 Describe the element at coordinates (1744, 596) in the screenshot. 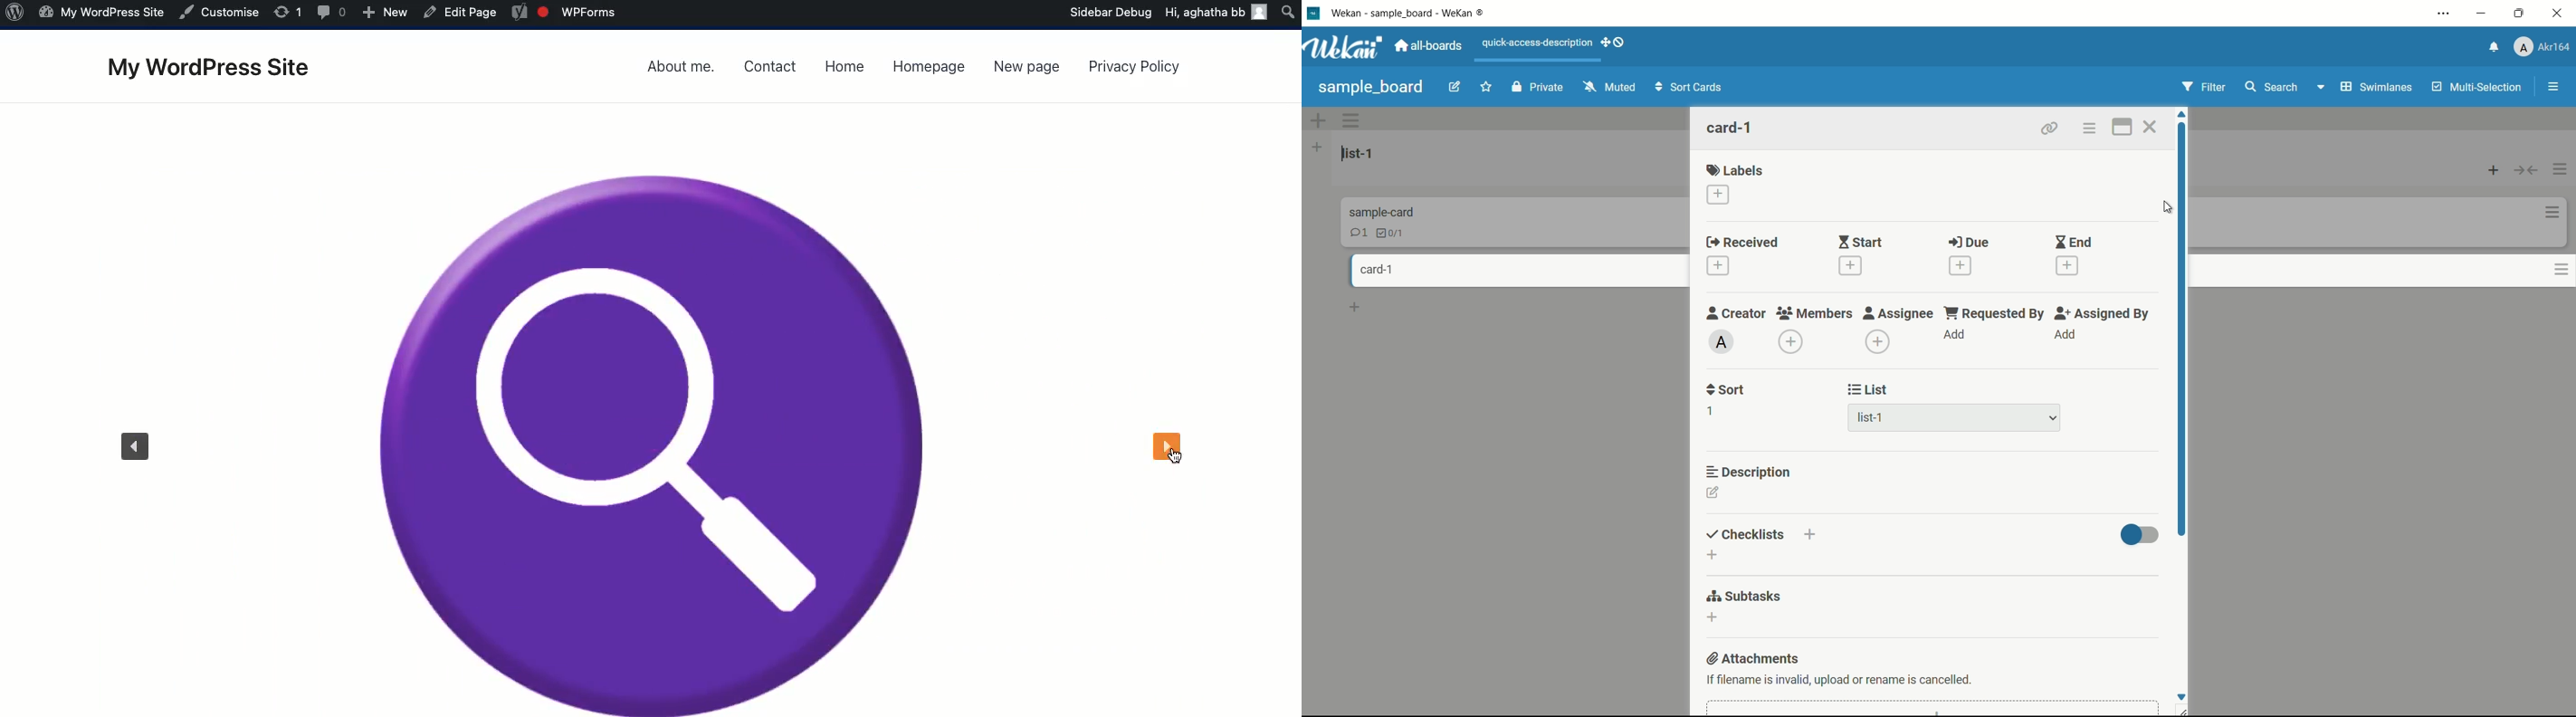

I see `subtasks` at that location.